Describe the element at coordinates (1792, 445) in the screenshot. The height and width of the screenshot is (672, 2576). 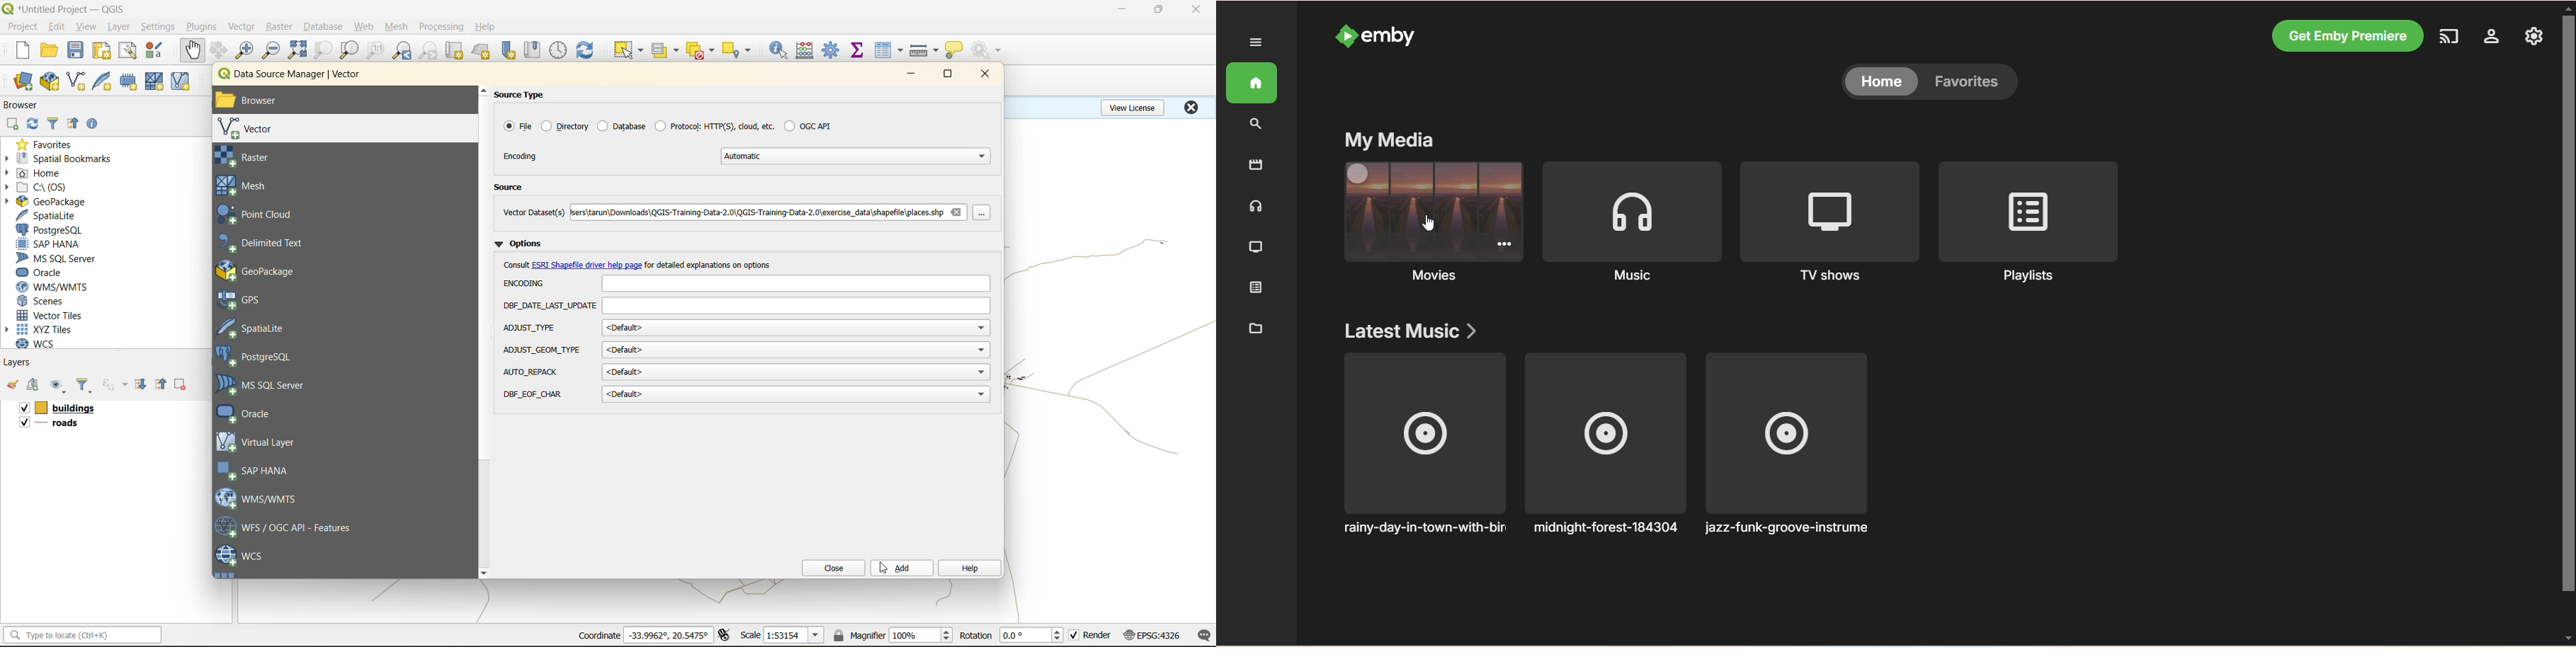
I see `jazz-funk-groove-instrument` at that location.